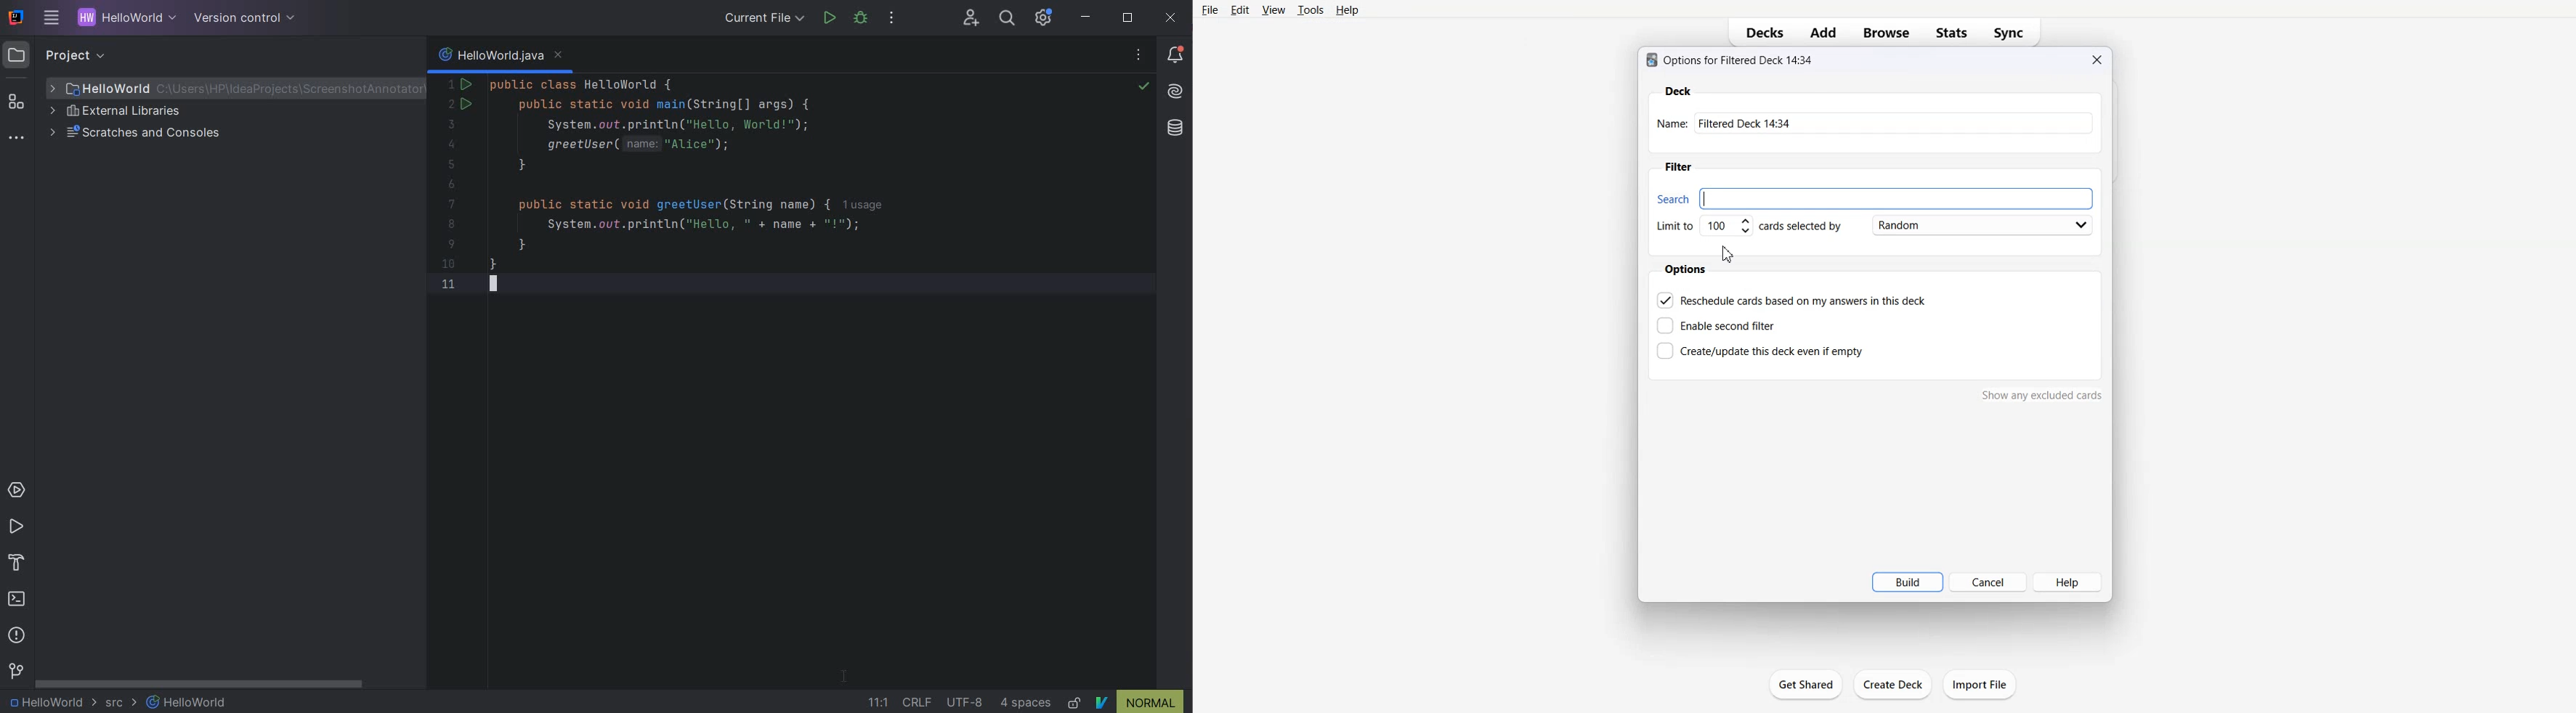 Image resolution: width=2576 pixels, height=728 pixels. I want to click on Import File, so click(1980, 684).